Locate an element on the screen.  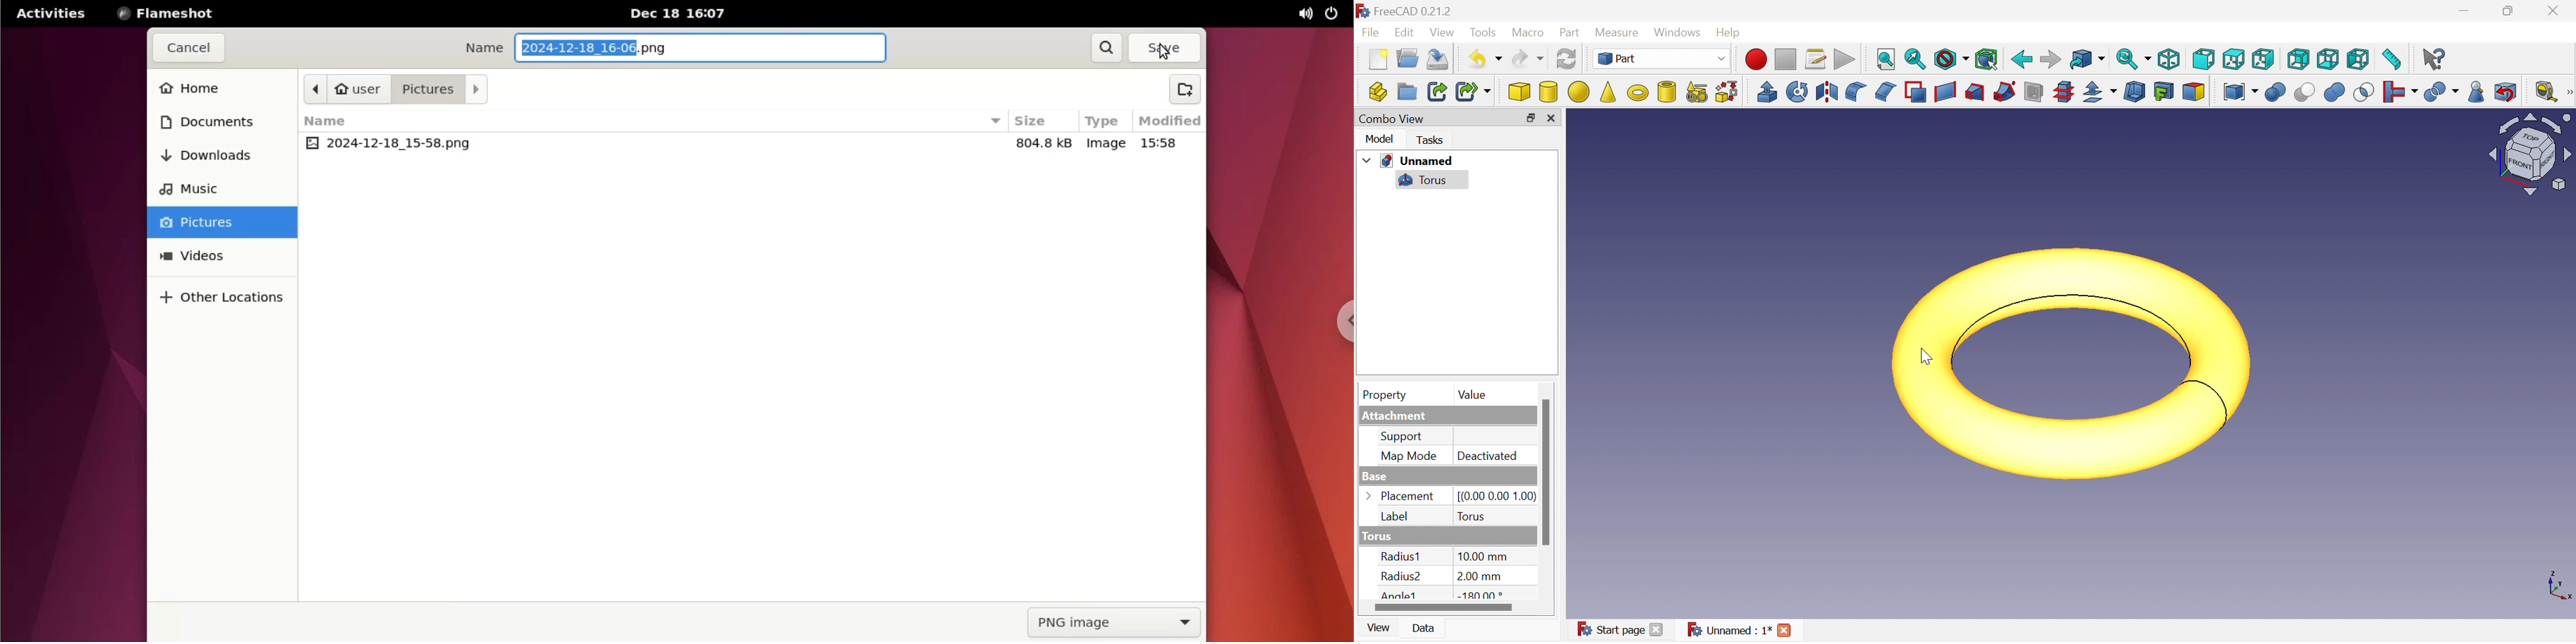
FreeCAD 0.21.2 is located at coordinates (1412, 13).